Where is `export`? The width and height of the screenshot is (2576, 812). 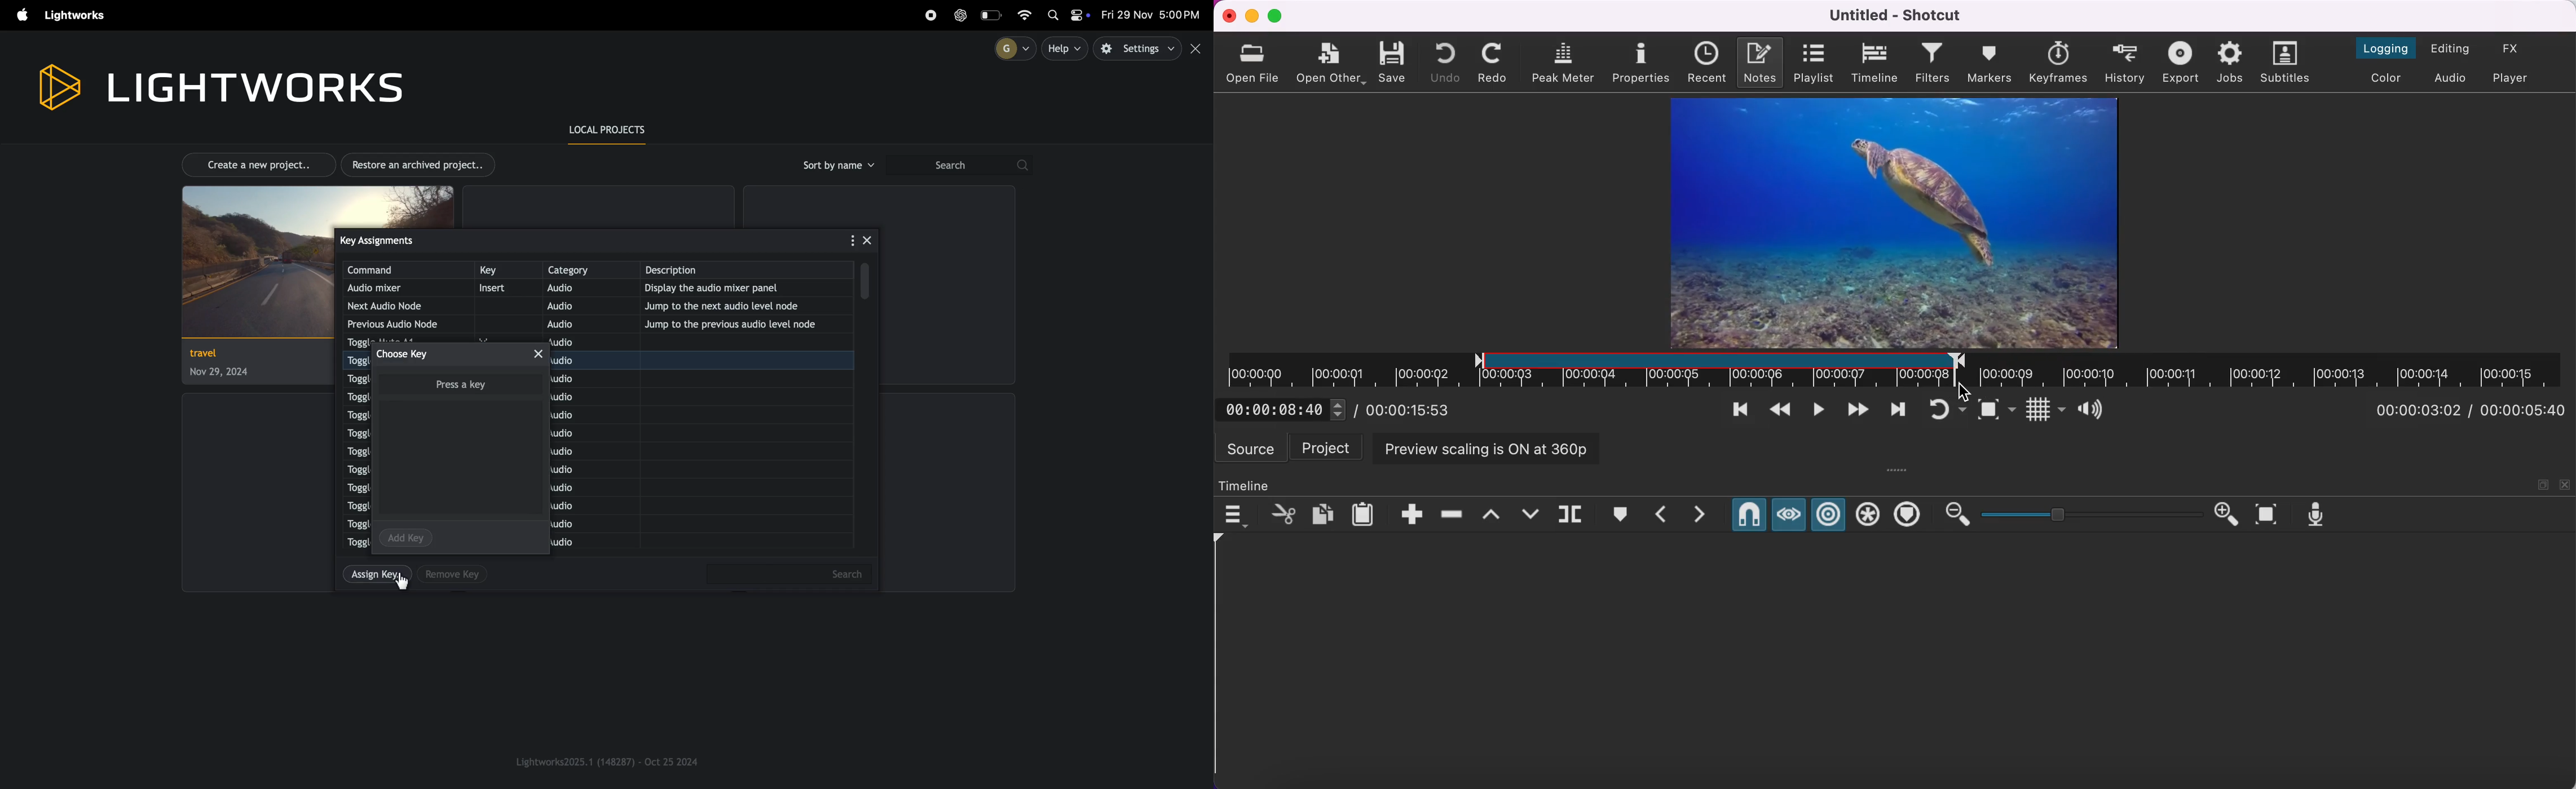
export is located at coordinates (2179, 63).